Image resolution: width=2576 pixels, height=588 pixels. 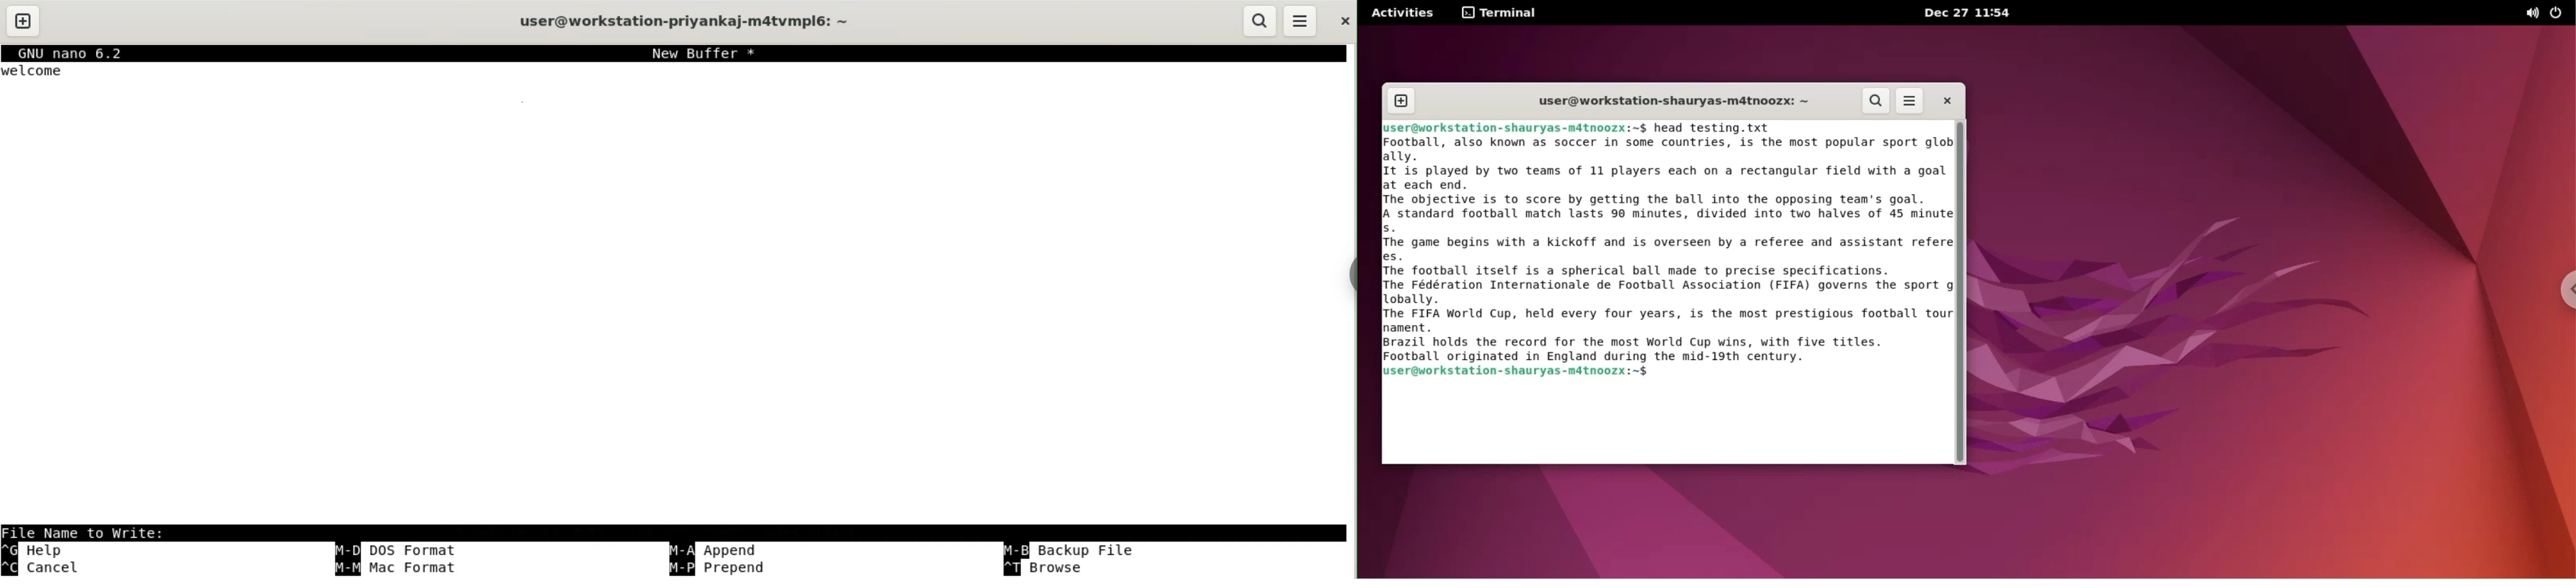 I want to click on backup file, so click(x=1067, y=550).